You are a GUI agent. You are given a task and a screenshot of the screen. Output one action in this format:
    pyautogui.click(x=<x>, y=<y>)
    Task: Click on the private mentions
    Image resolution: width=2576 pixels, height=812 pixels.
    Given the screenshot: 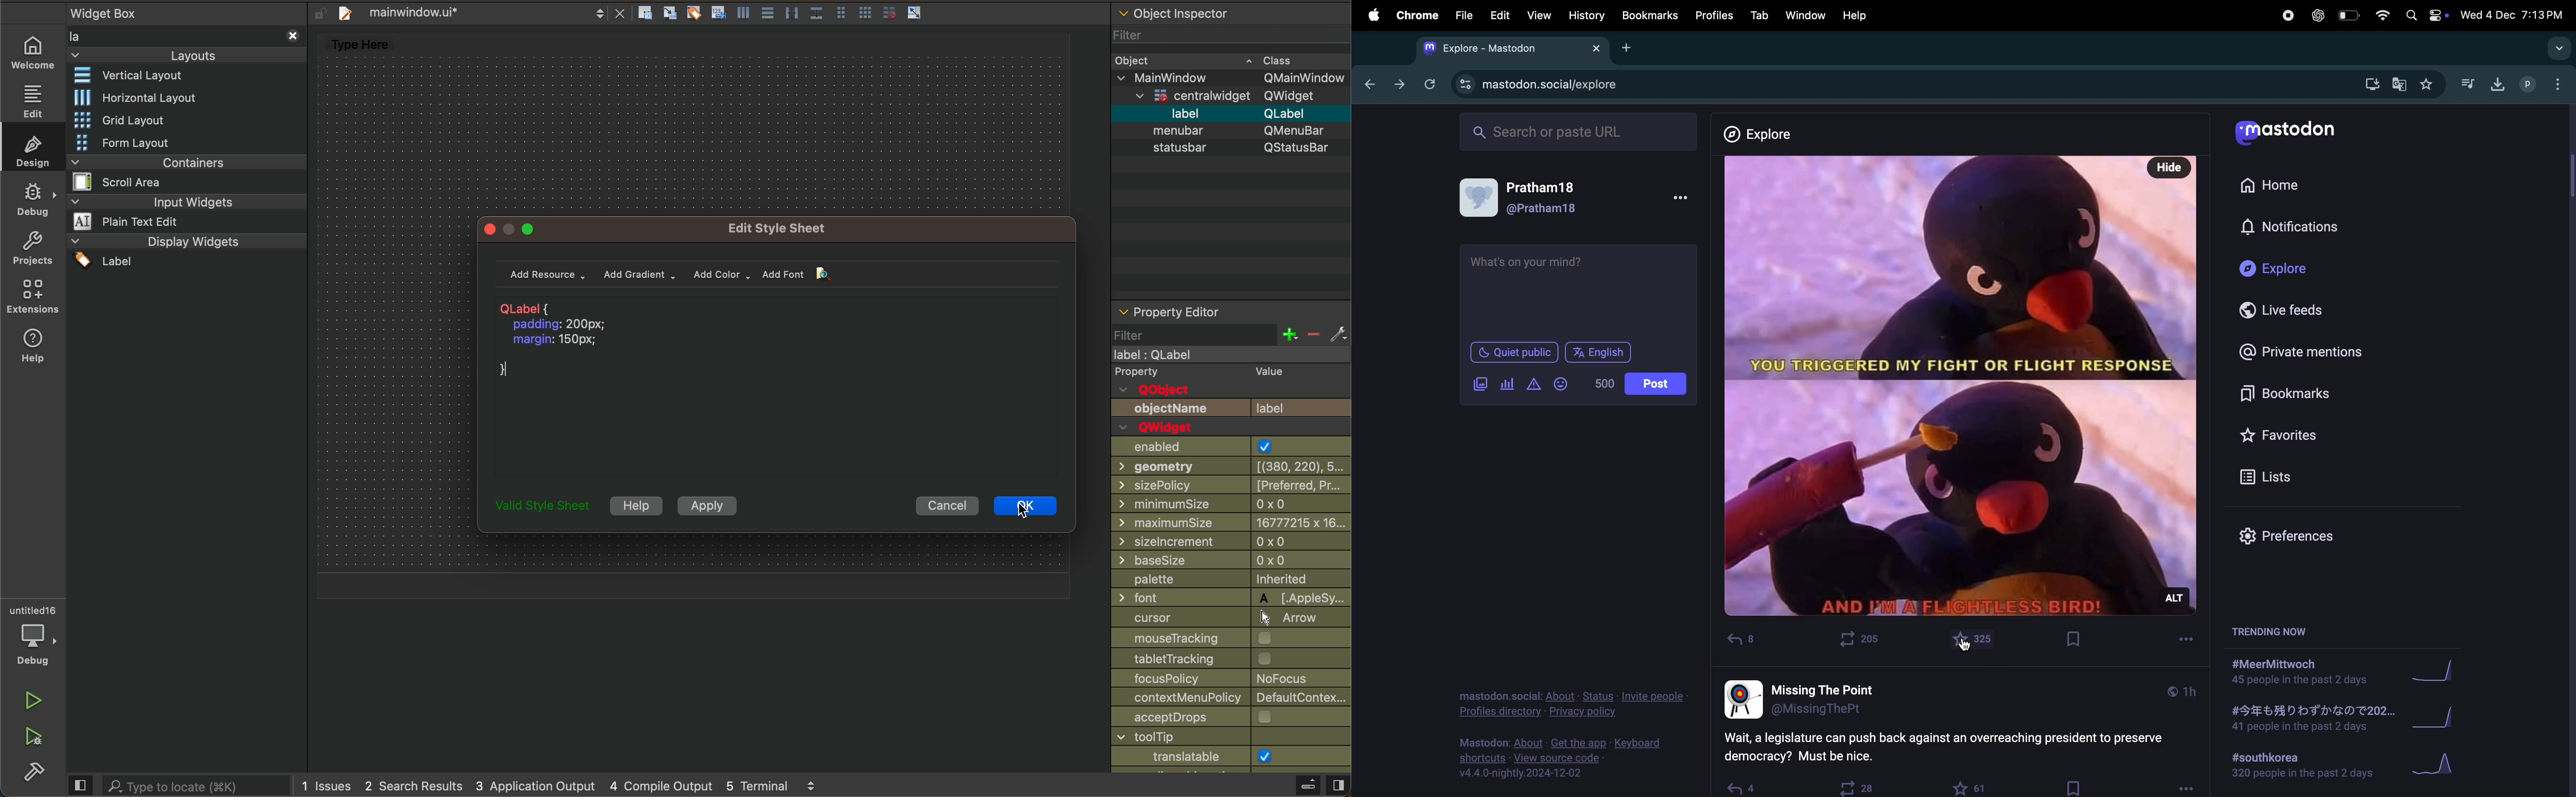 What is the action you would take?
    pyautogui.click(x=2309, y=353)
    